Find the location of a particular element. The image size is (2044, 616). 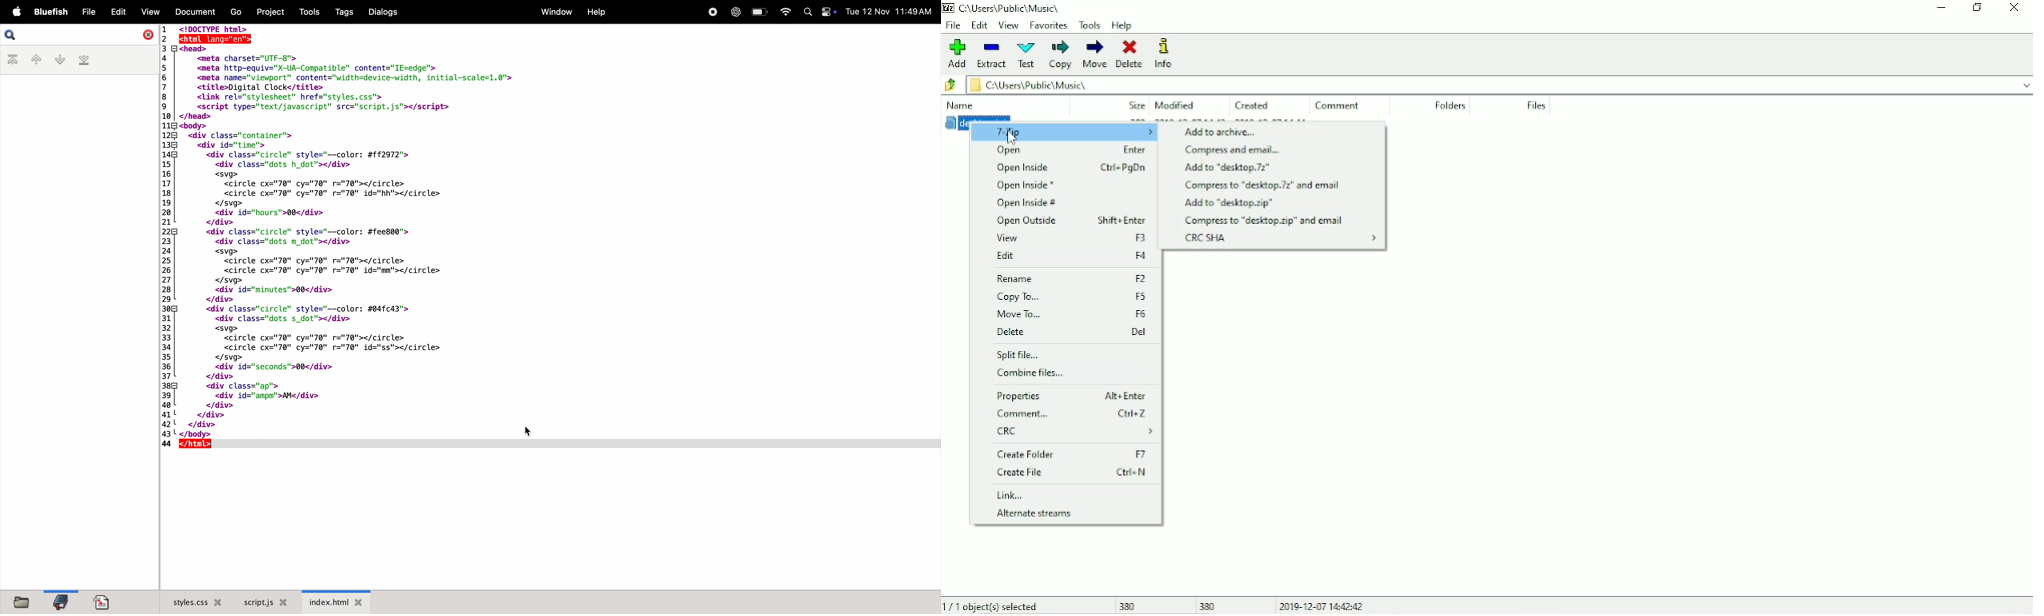

380 is located at coordinates (1125, 606).